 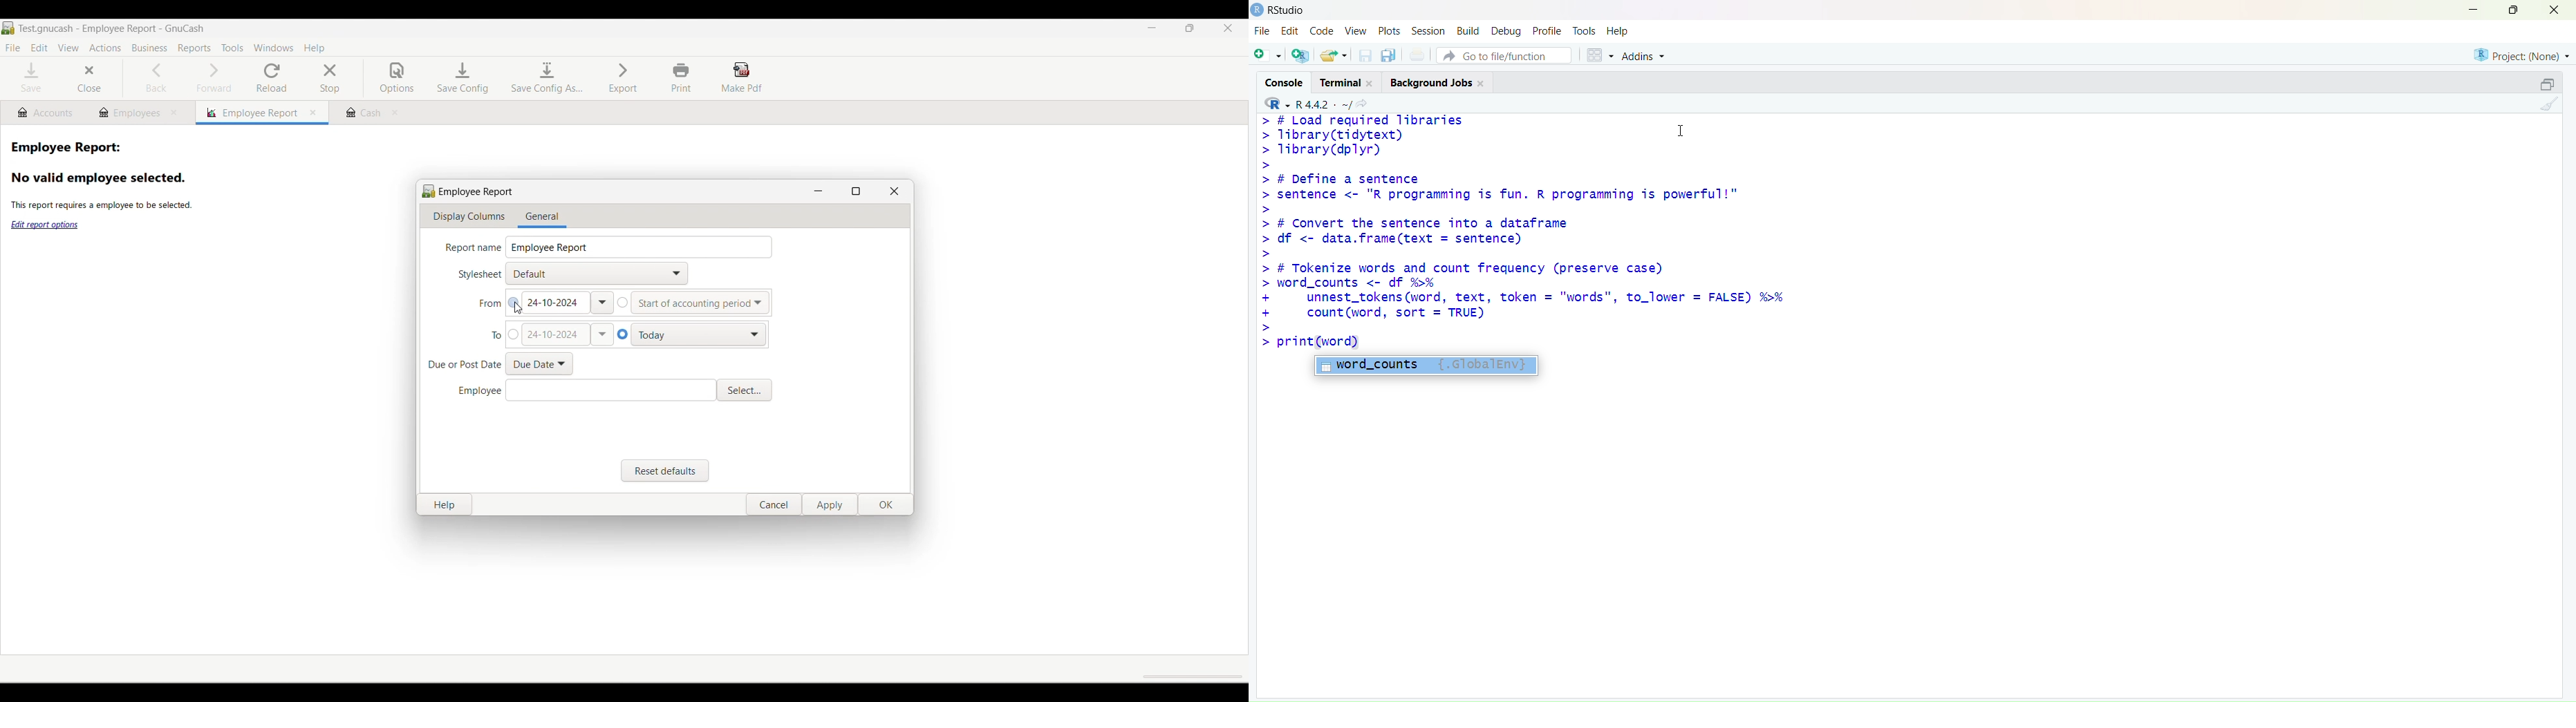 What do you see at coordinates (1507, 31) in the screenshot?
I see `debug` at bounding box center [1507, 31].